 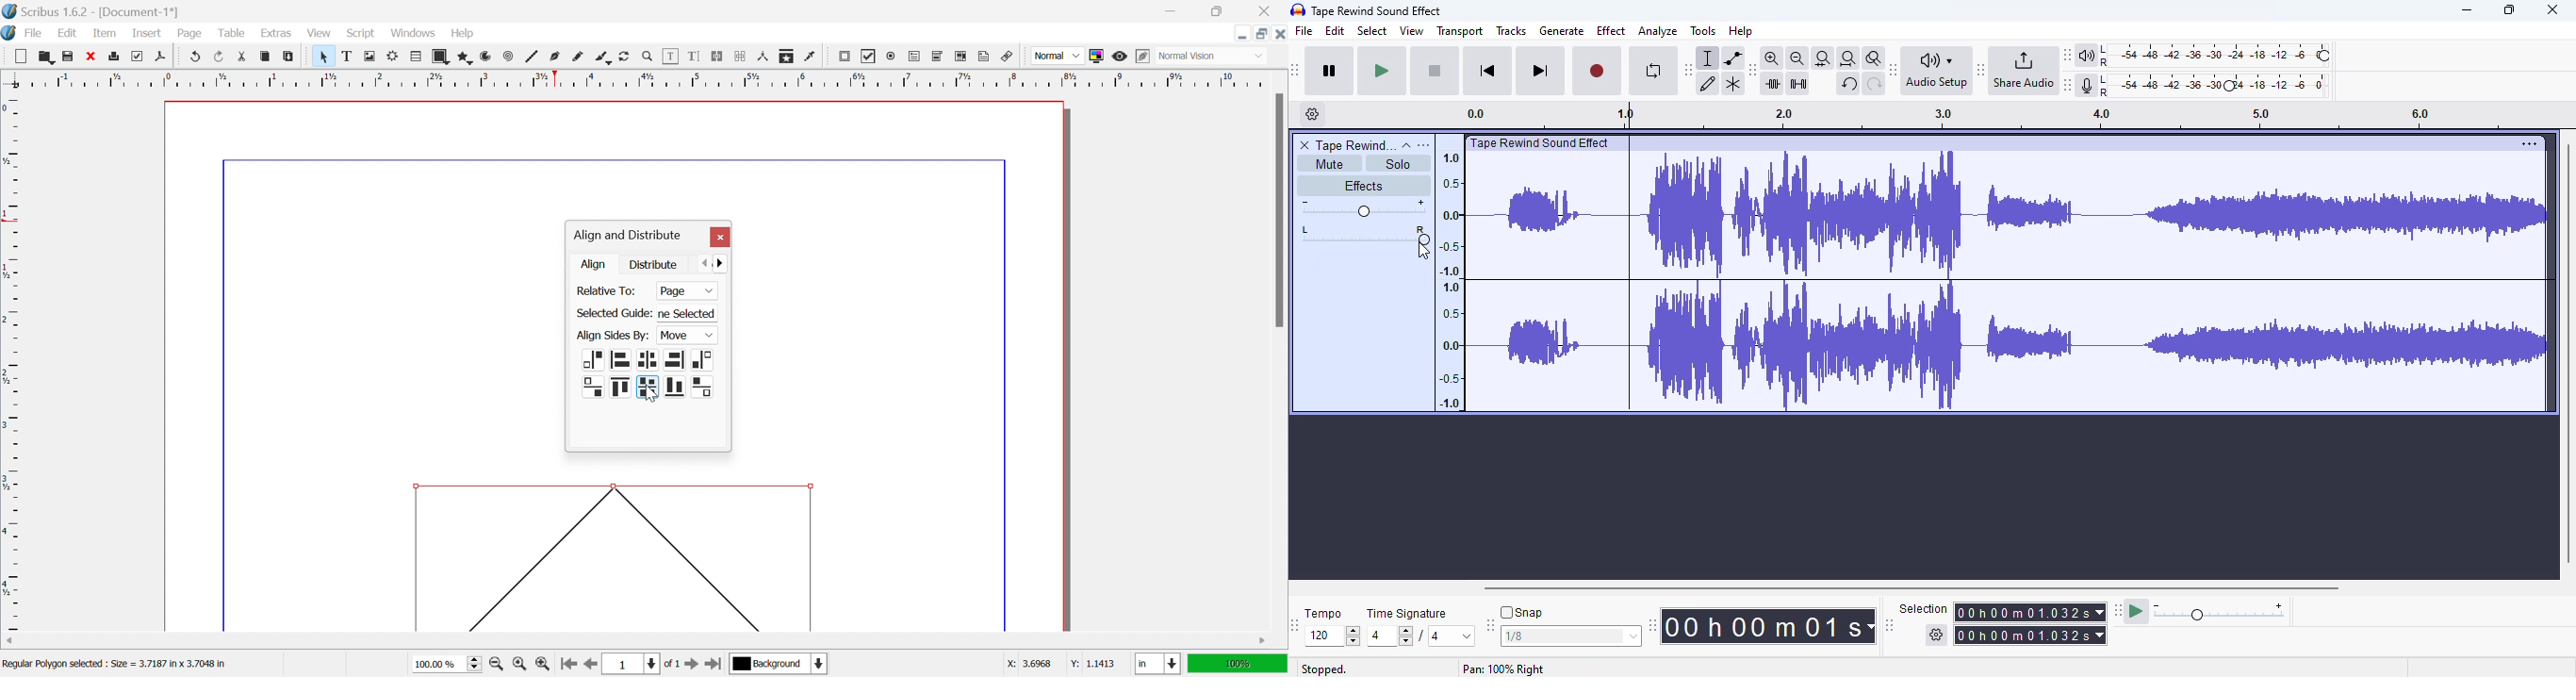 I want to click on volume, so click(x=1363, y=208).